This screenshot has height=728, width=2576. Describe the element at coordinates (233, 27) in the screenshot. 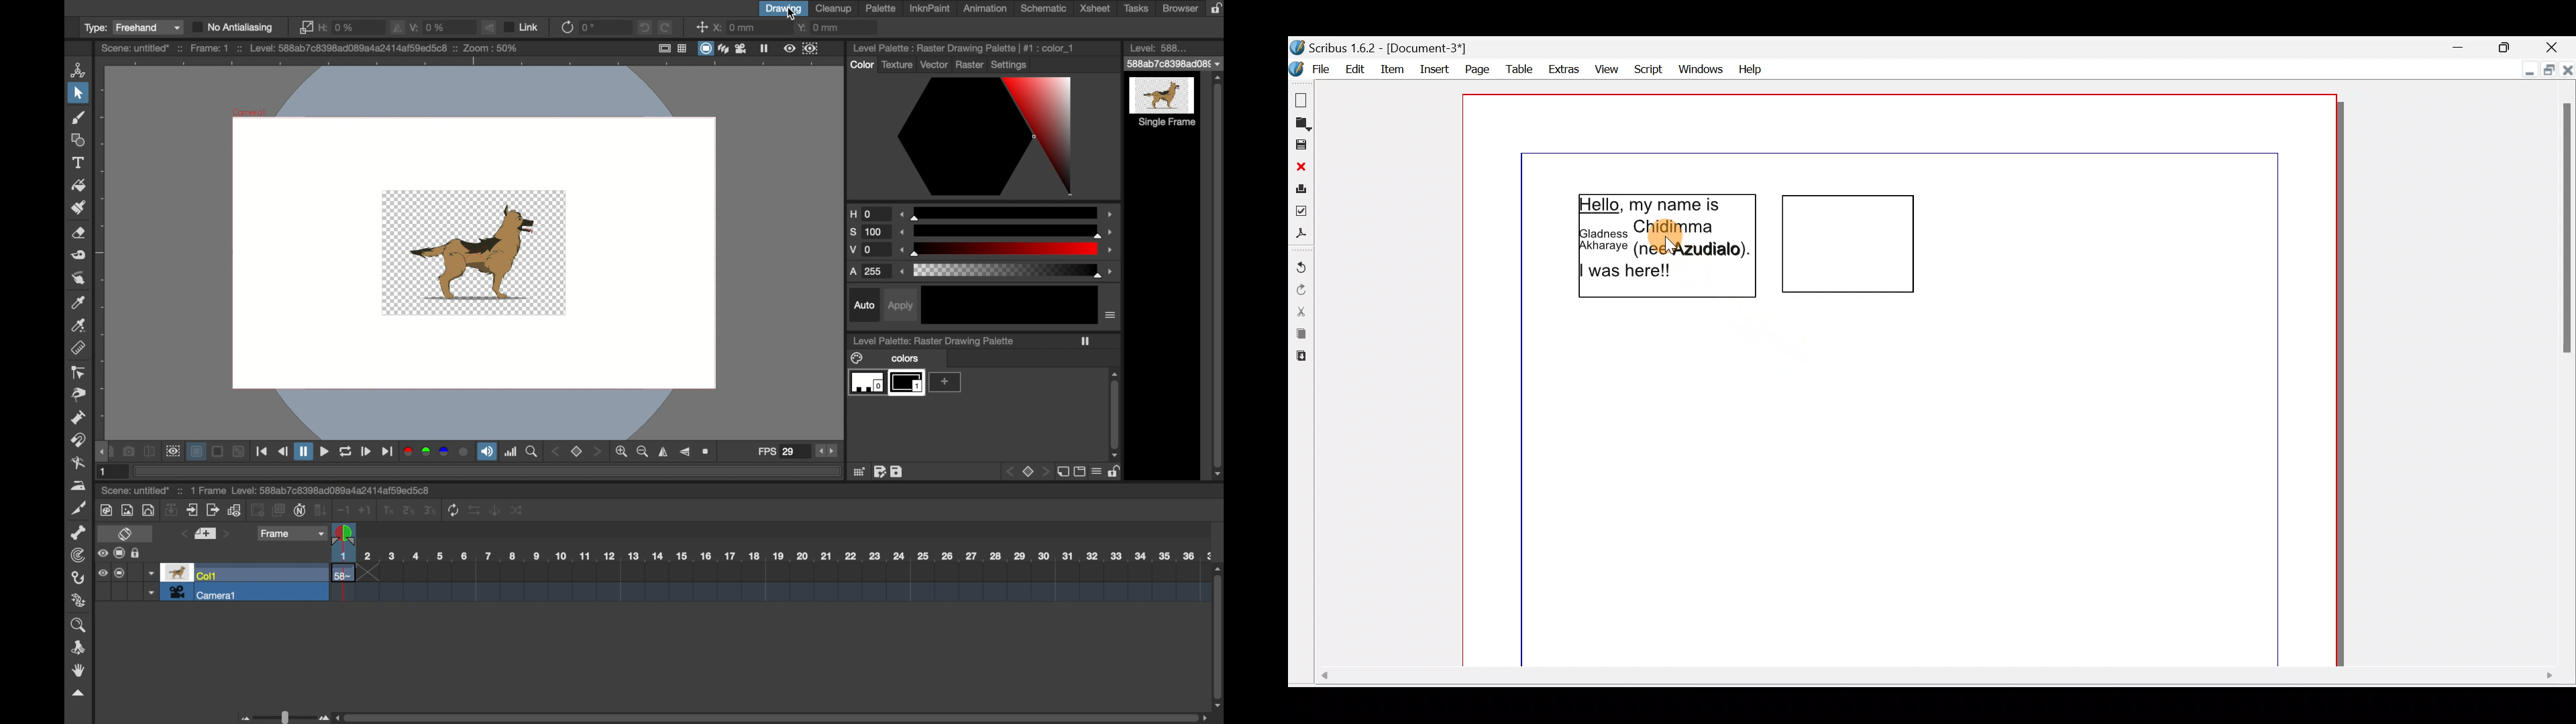

I see `no antialiasing` at that location.